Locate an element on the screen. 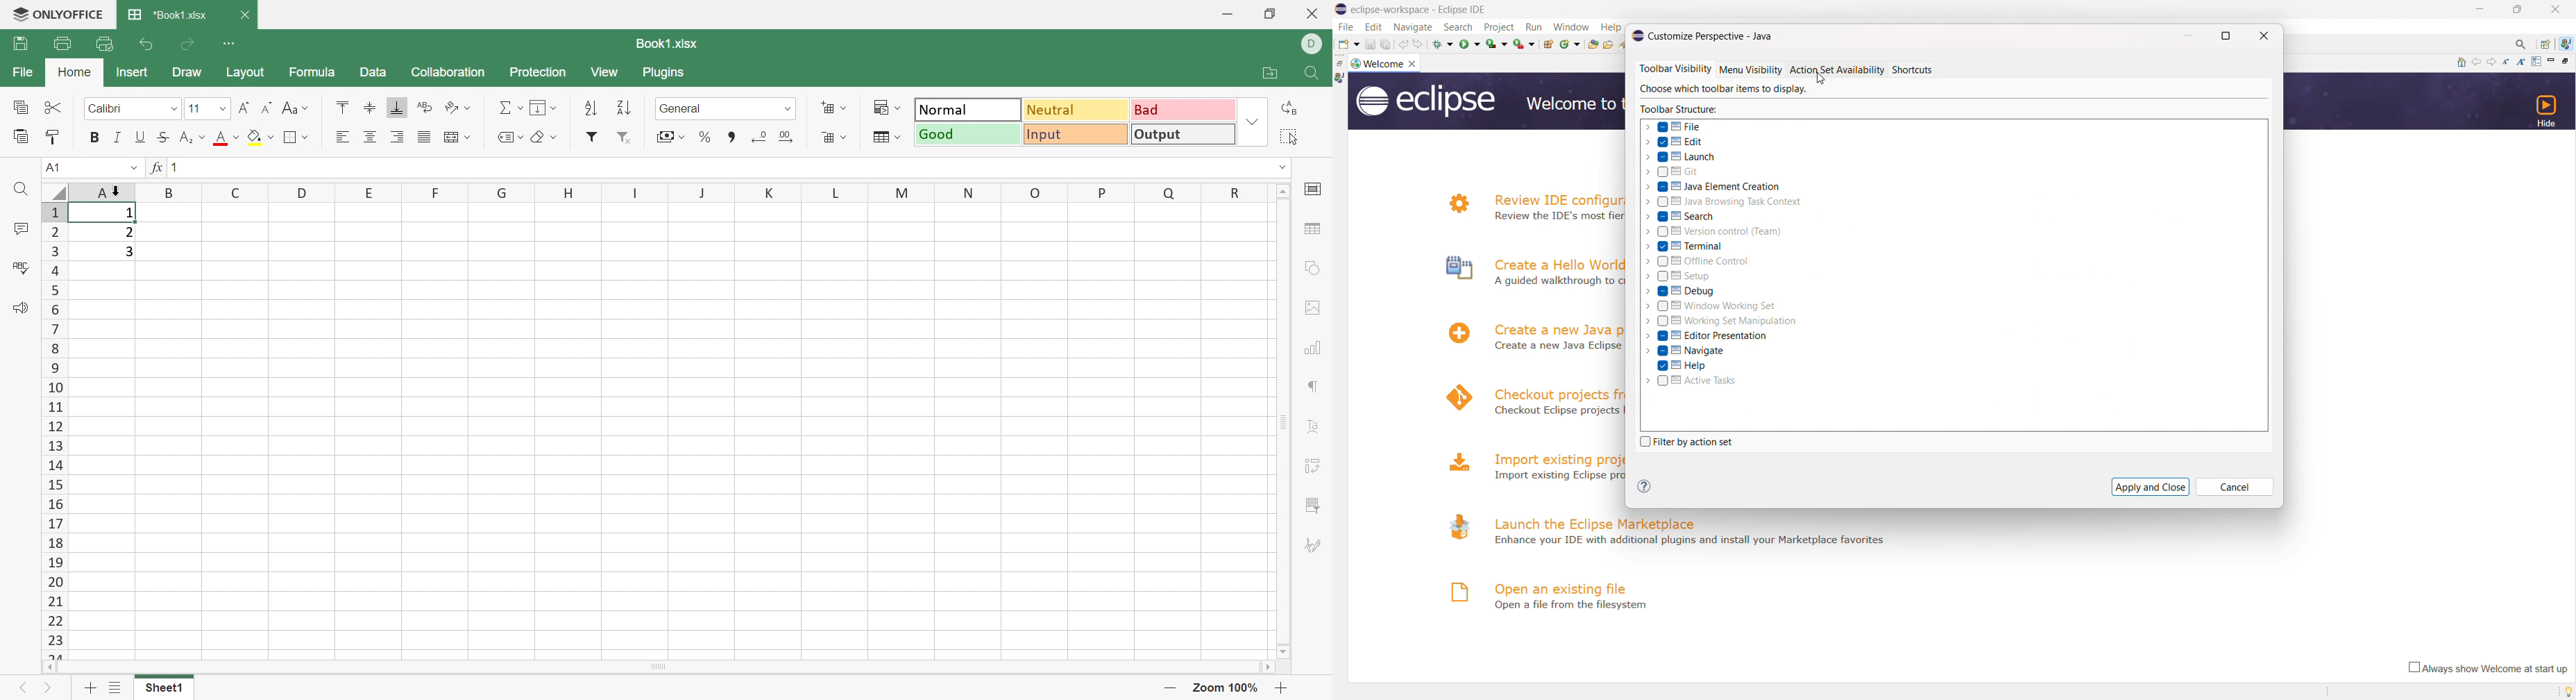 The height and width of the screenshot is (700, 2576). Protection is located at coordinates (541, 72).